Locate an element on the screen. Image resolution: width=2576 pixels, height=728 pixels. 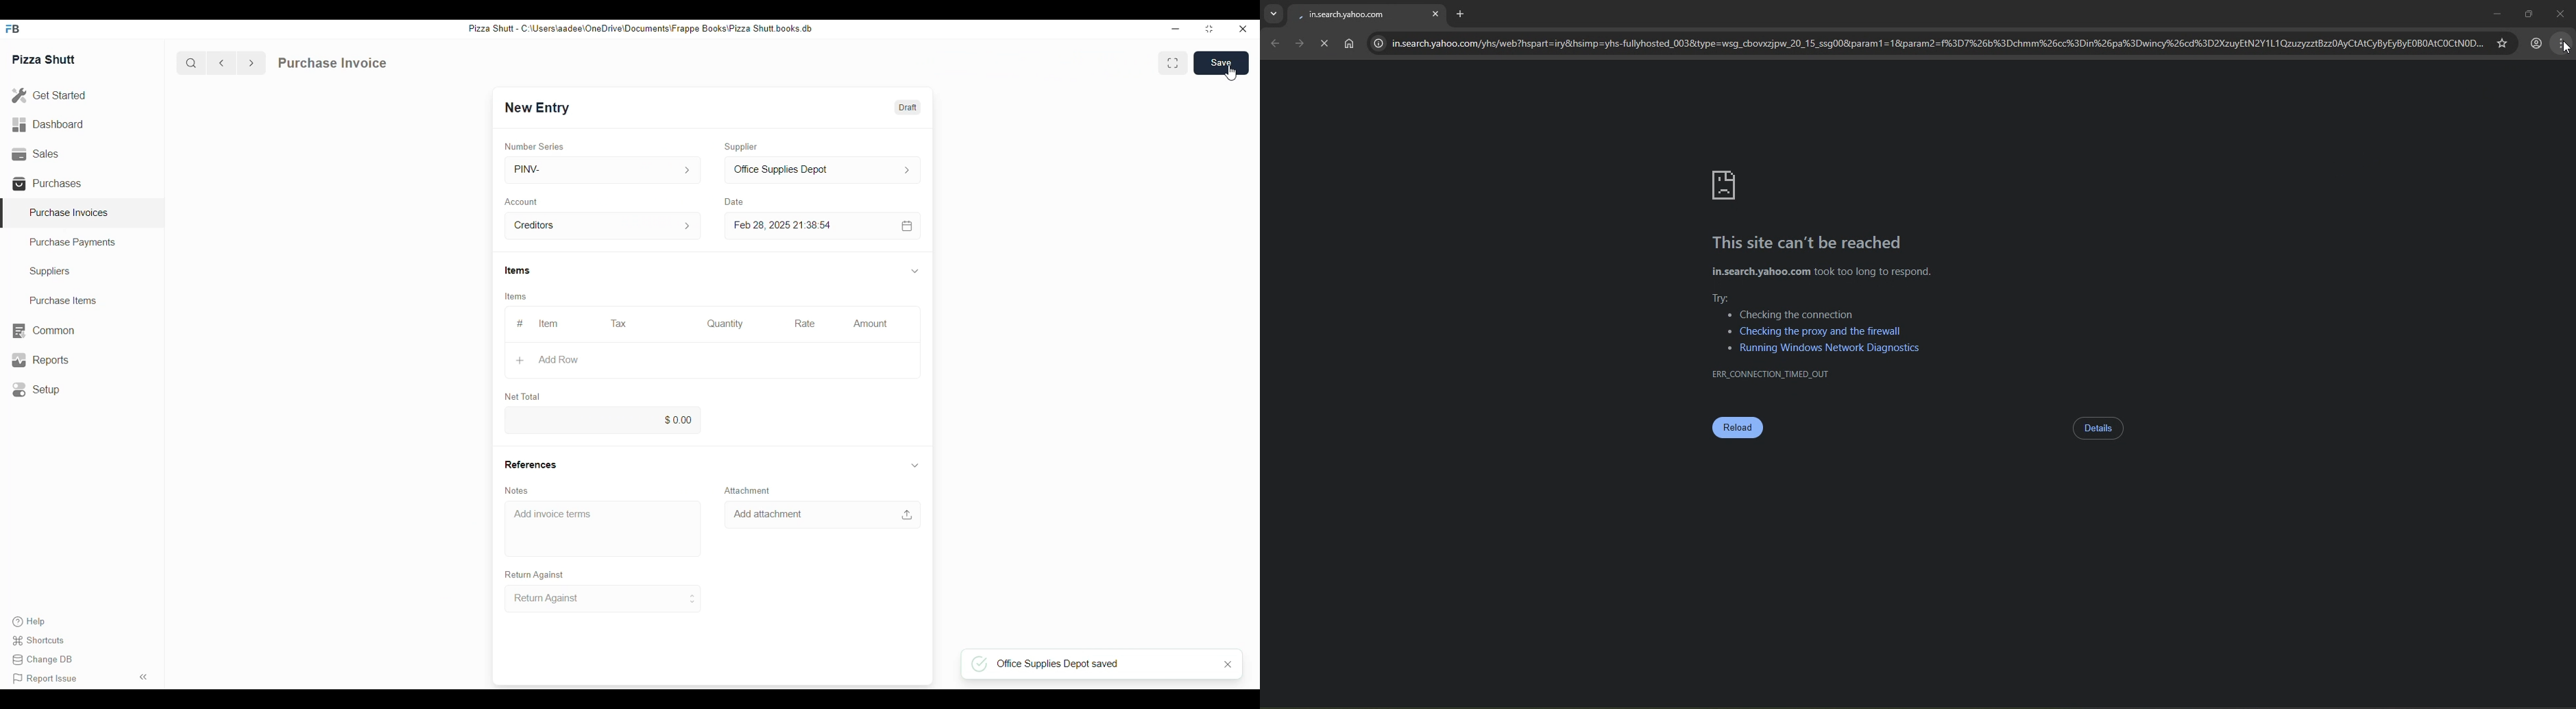
Purchases is located at coordinates (49, 183).